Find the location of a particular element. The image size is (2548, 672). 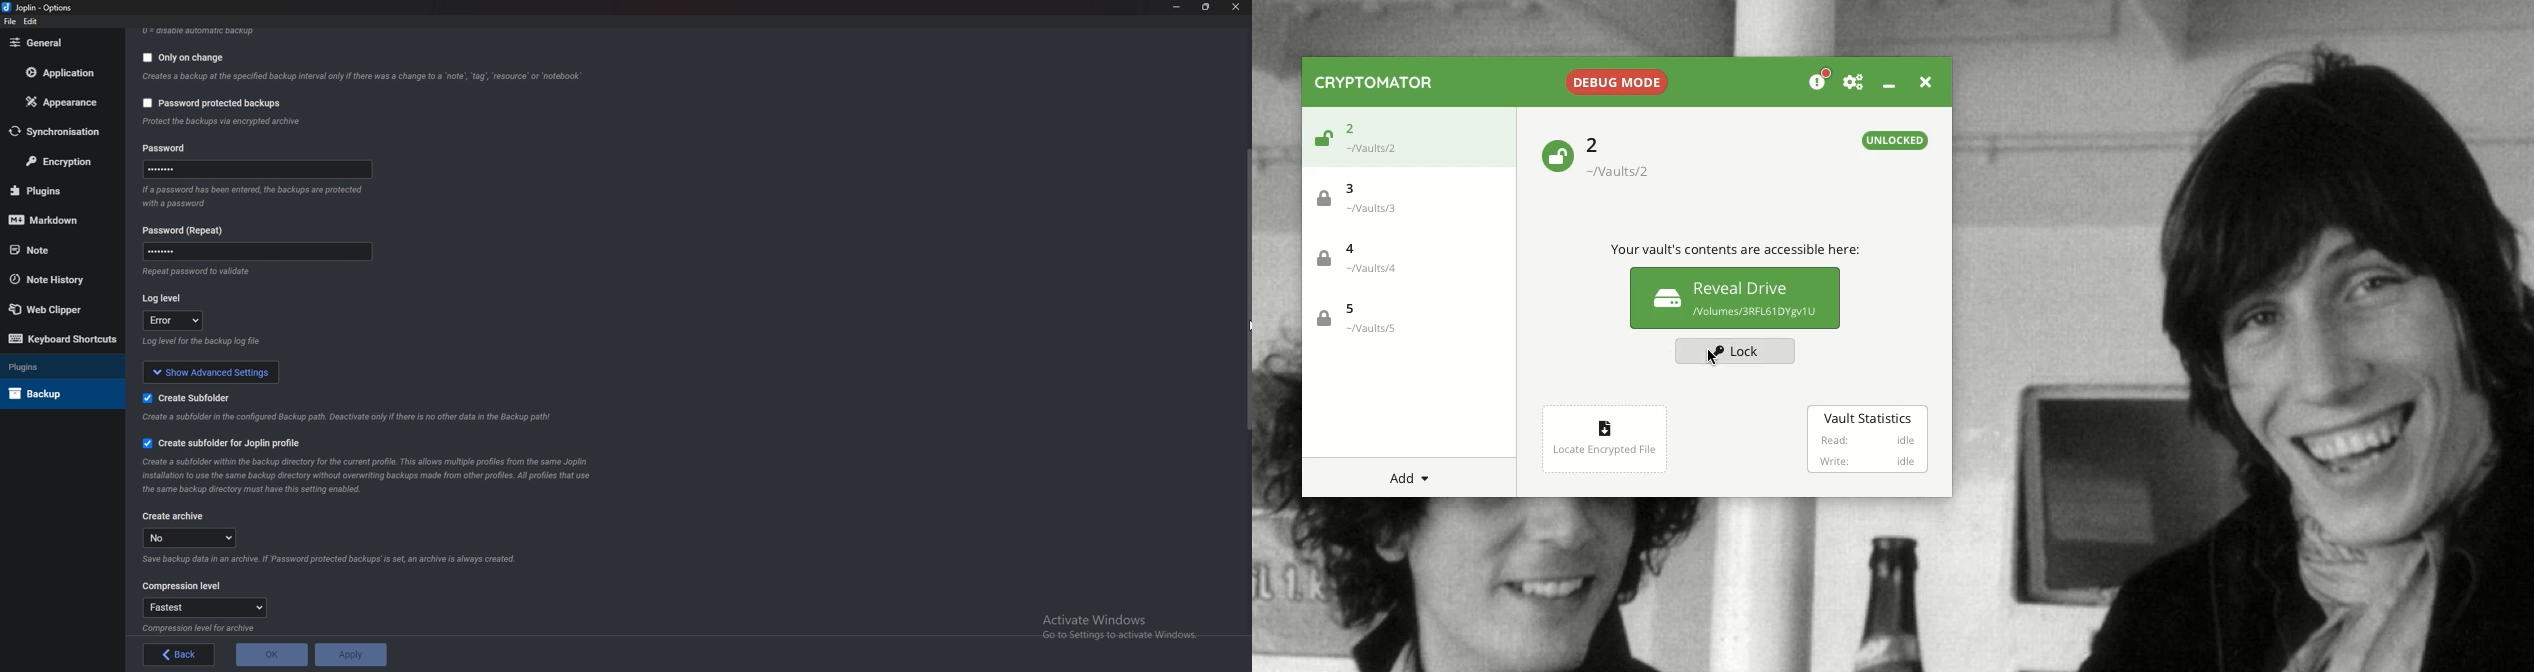

password is located at coordinates (168, 147).